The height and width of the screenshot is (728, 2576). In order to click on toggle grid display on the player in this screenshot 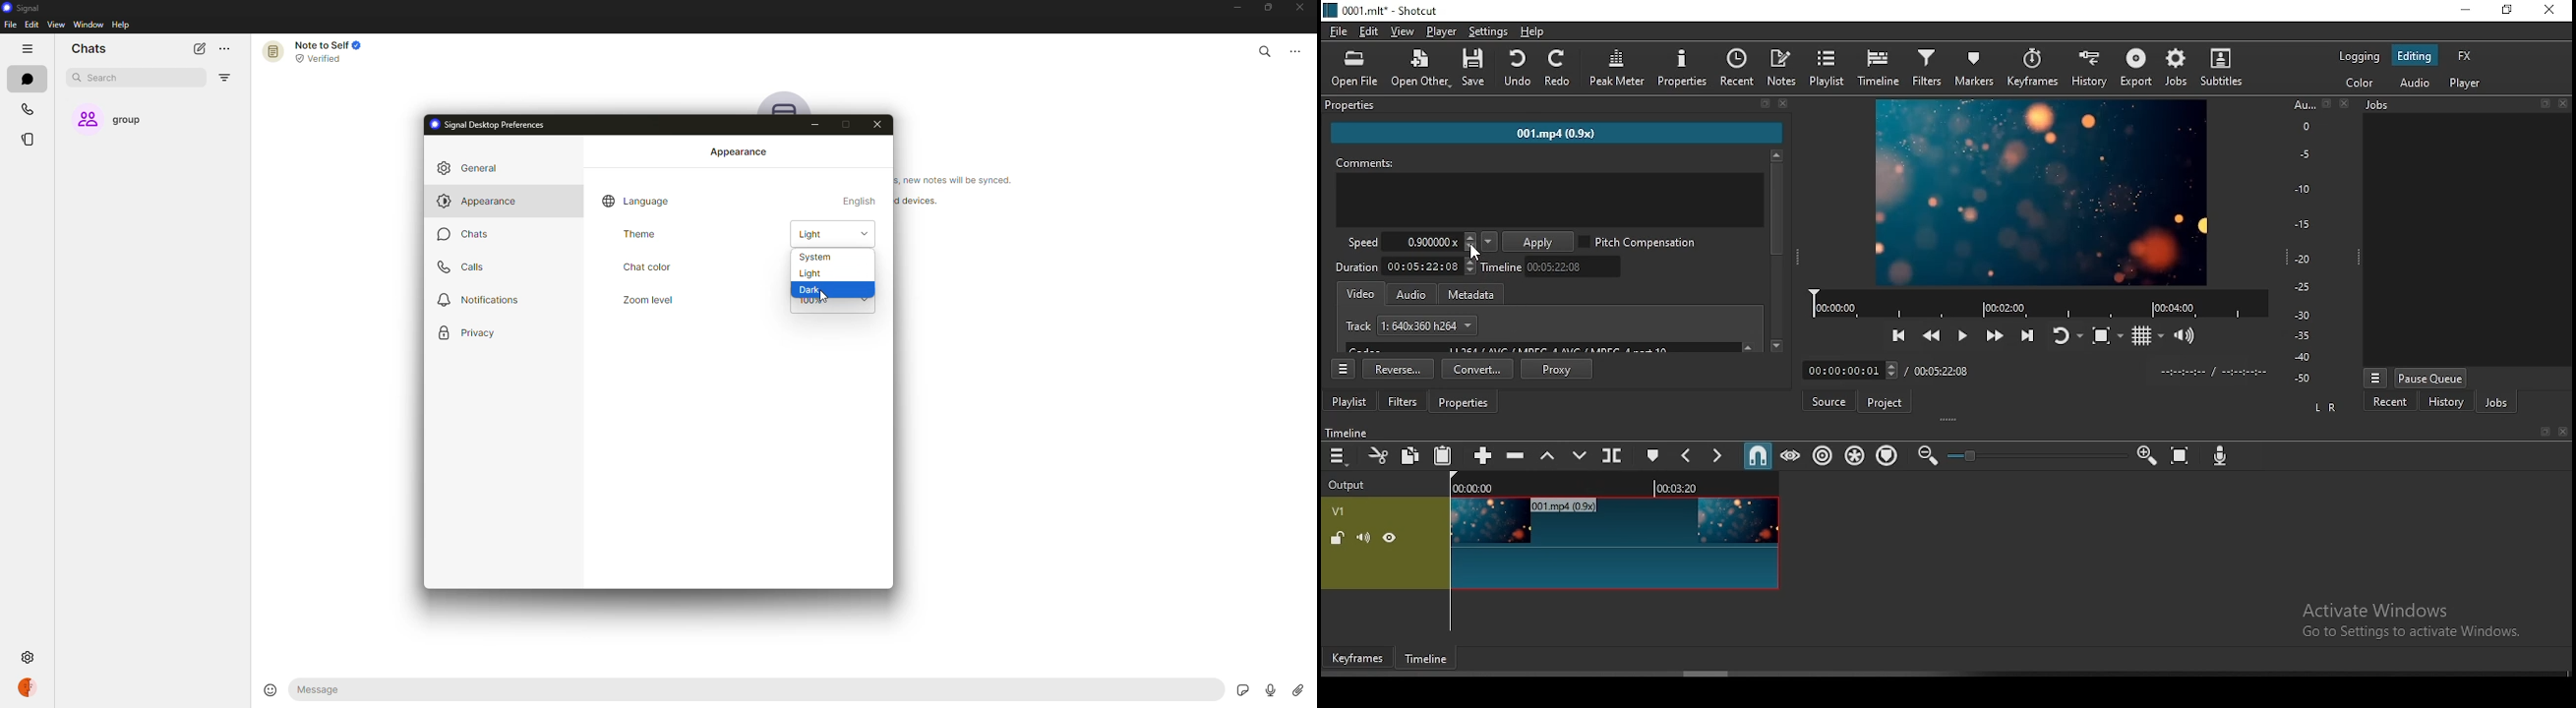, I will do `click(2148, 336)`.